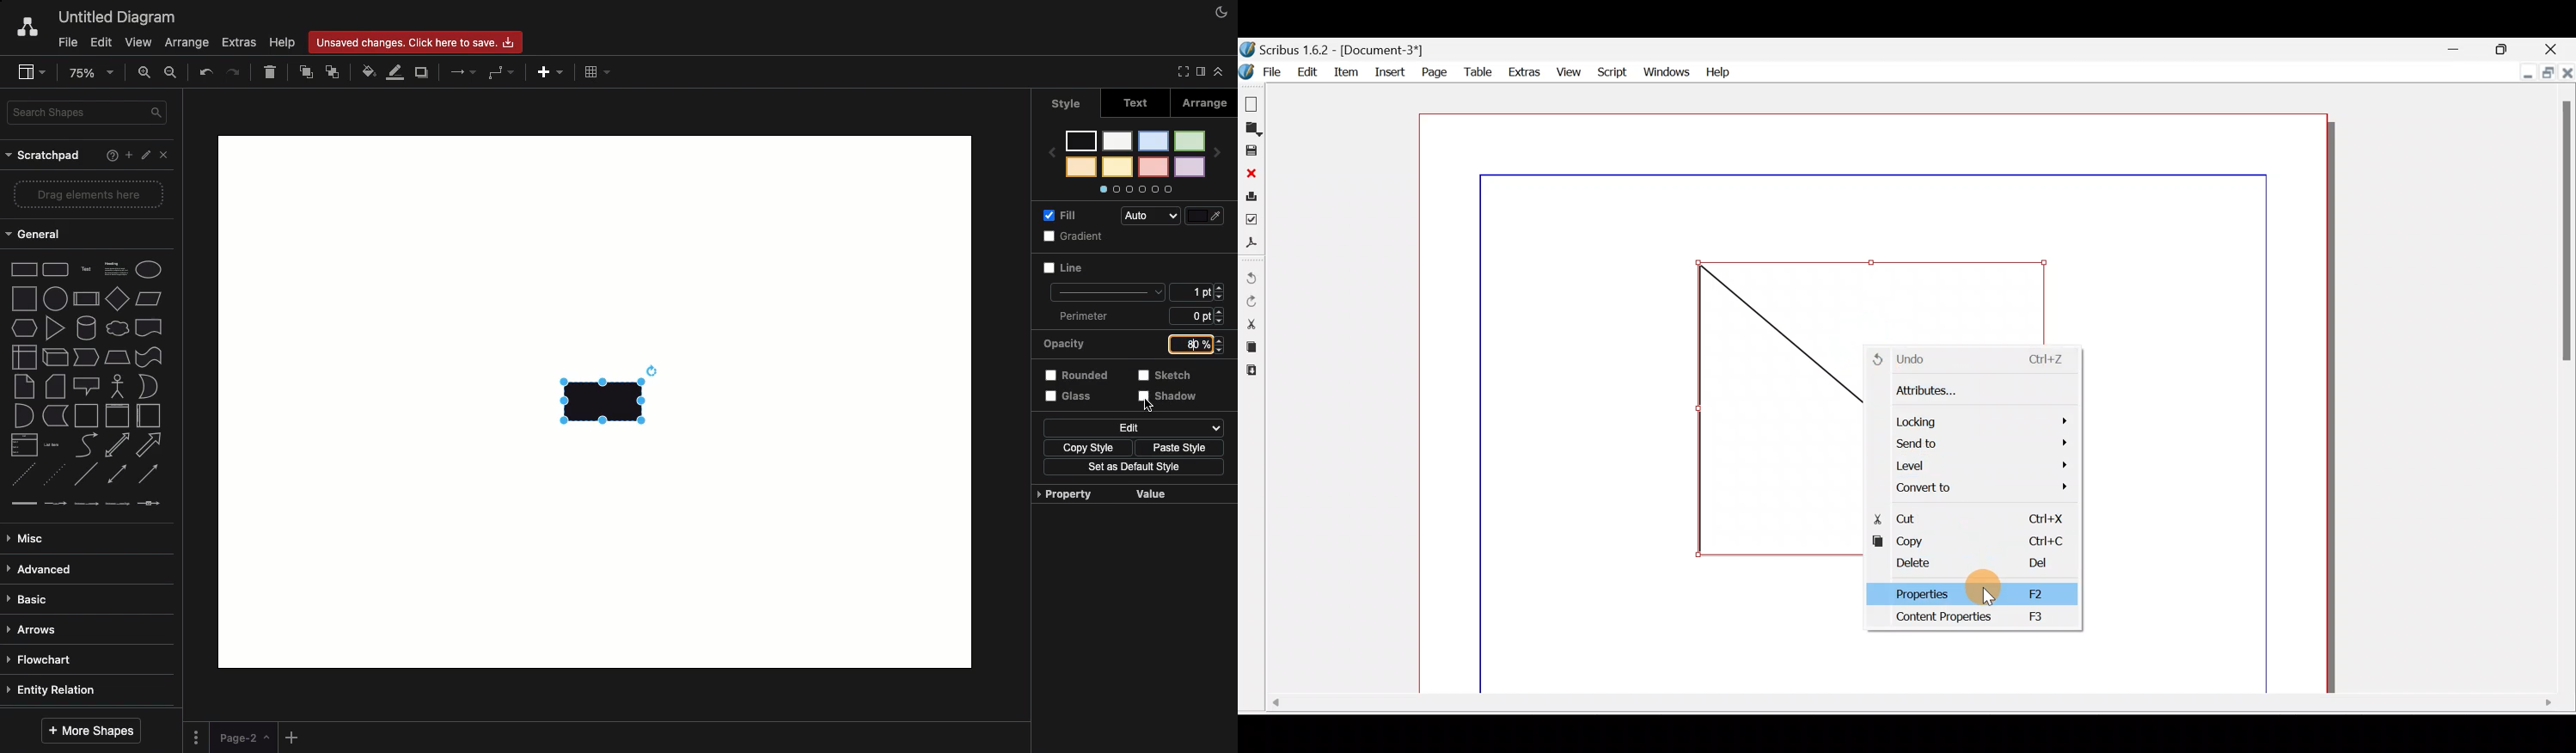  What do you see at coordinates (422, 73) in the screenshot?
I see `Duplicate` at bounding box center [422, 73].